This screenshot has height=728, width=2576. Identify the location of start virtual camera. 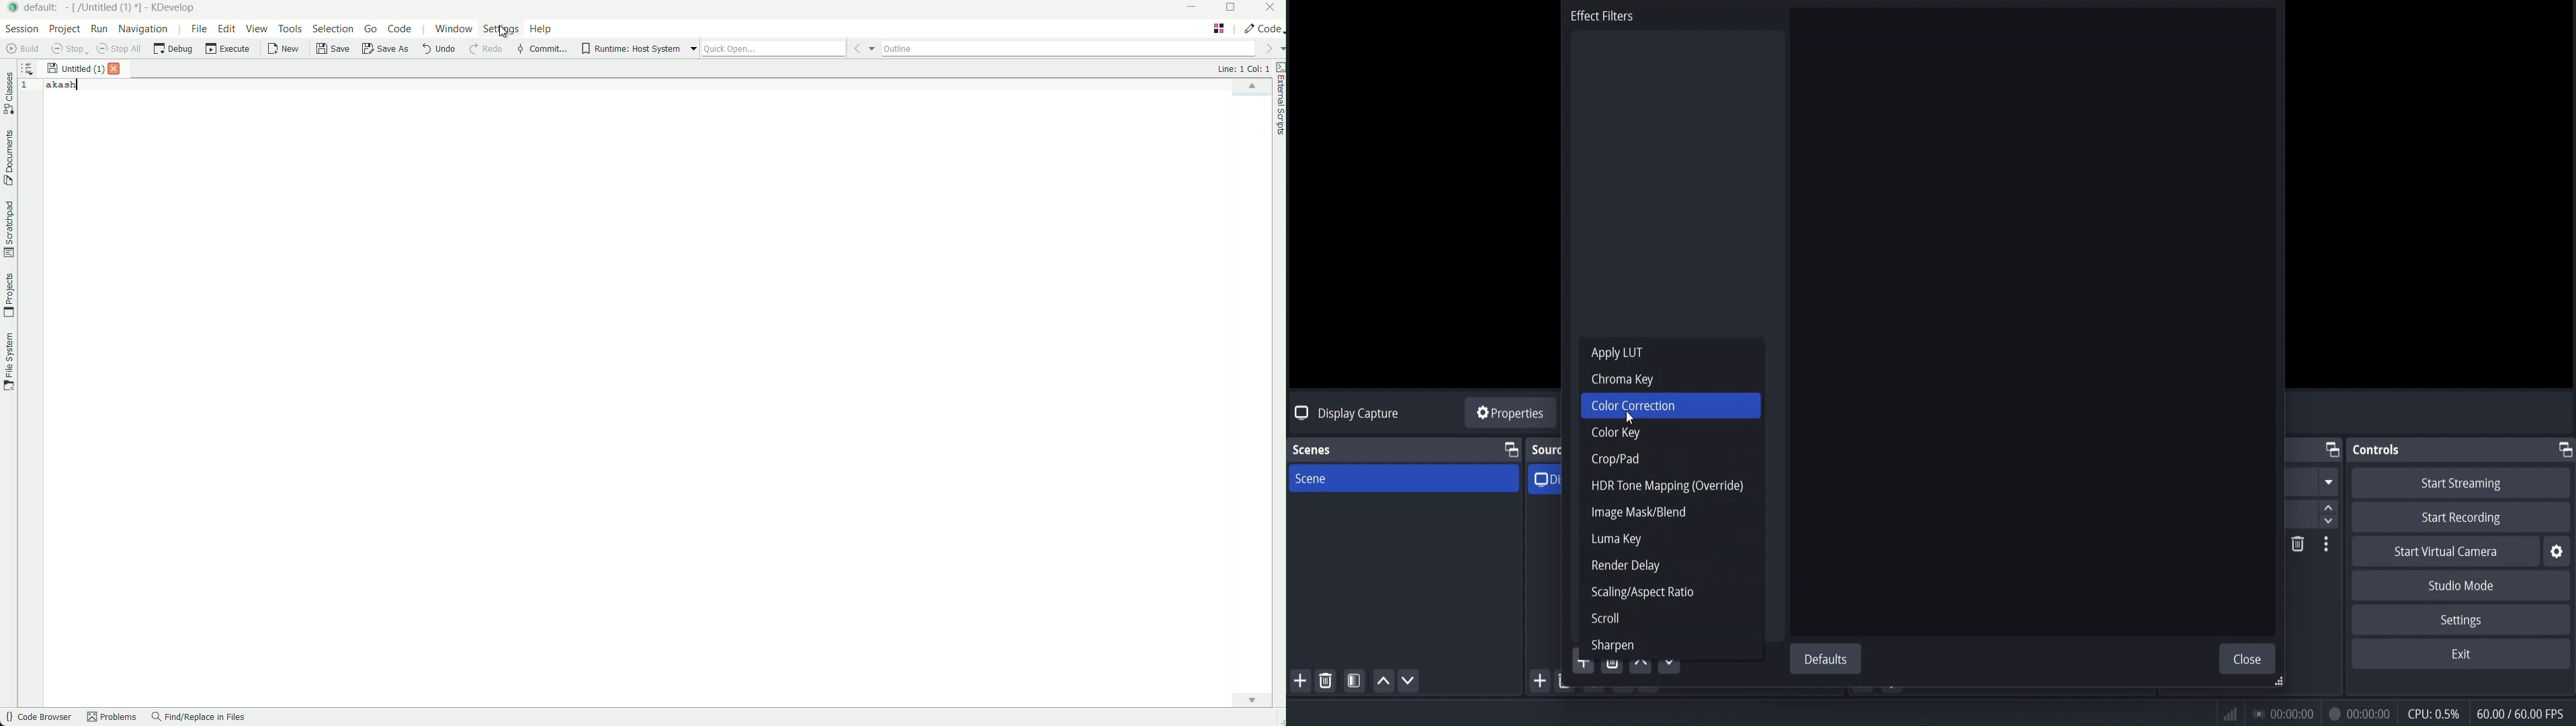
(2446, 553).